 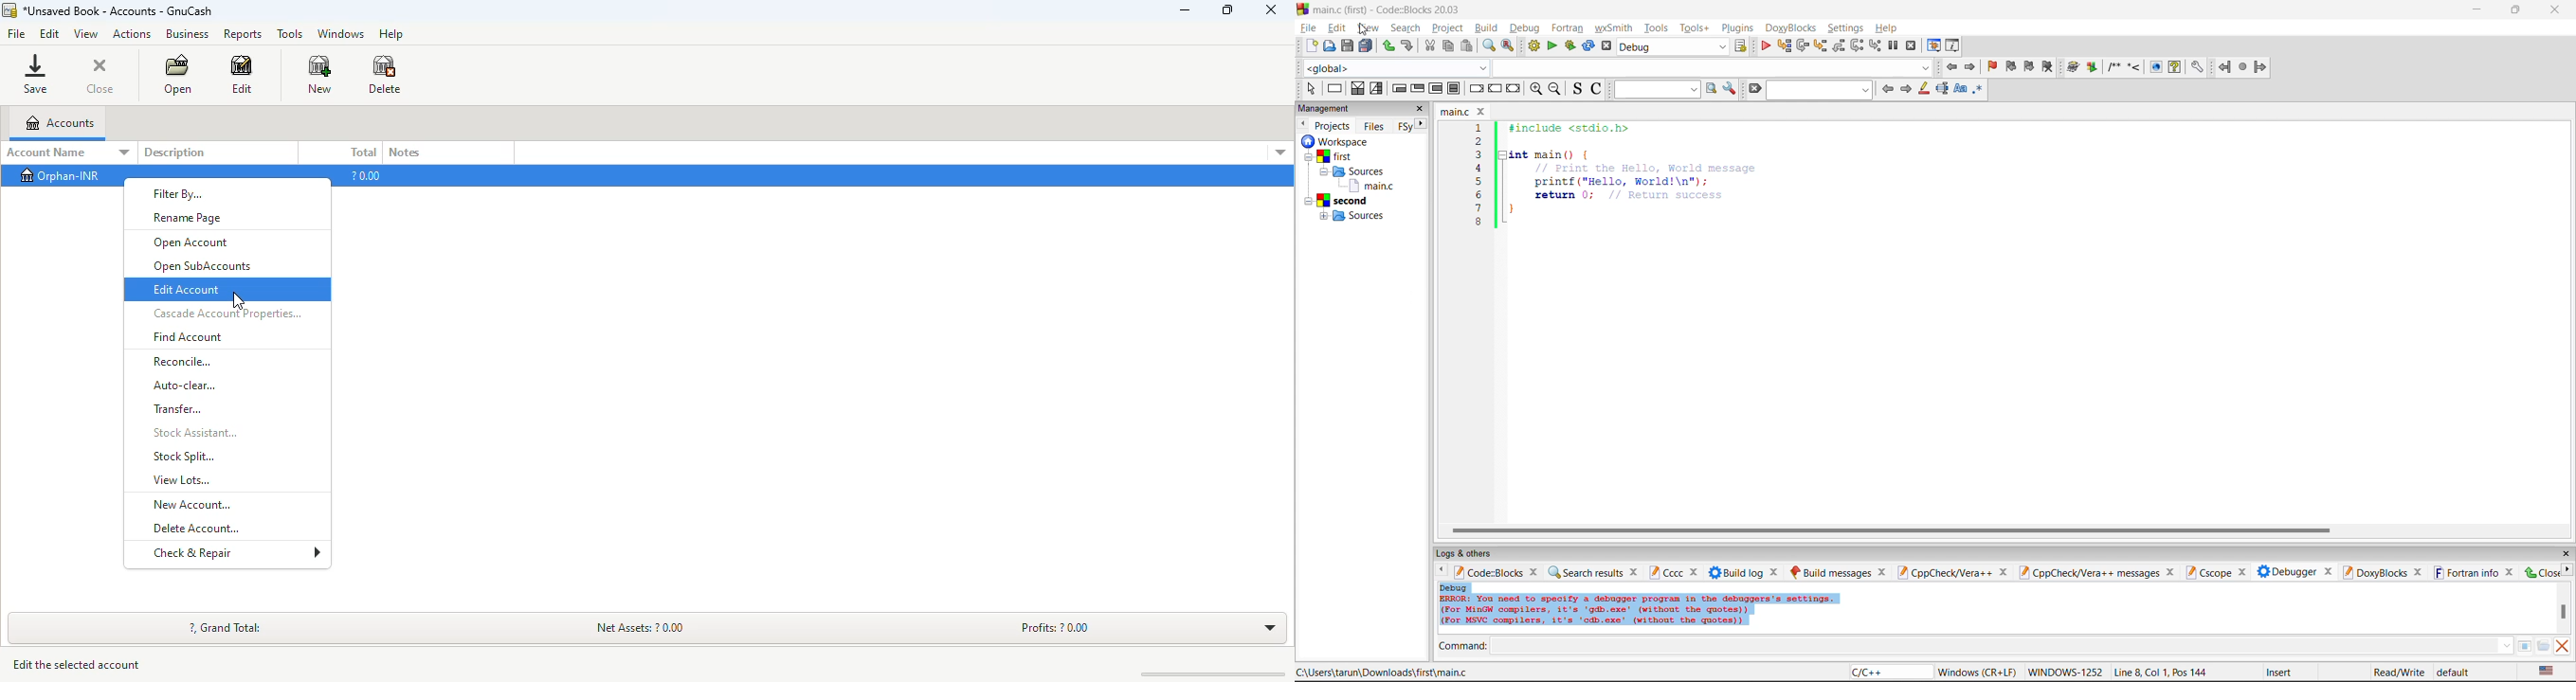 I want to click on close, so click(x=1271, y=9).